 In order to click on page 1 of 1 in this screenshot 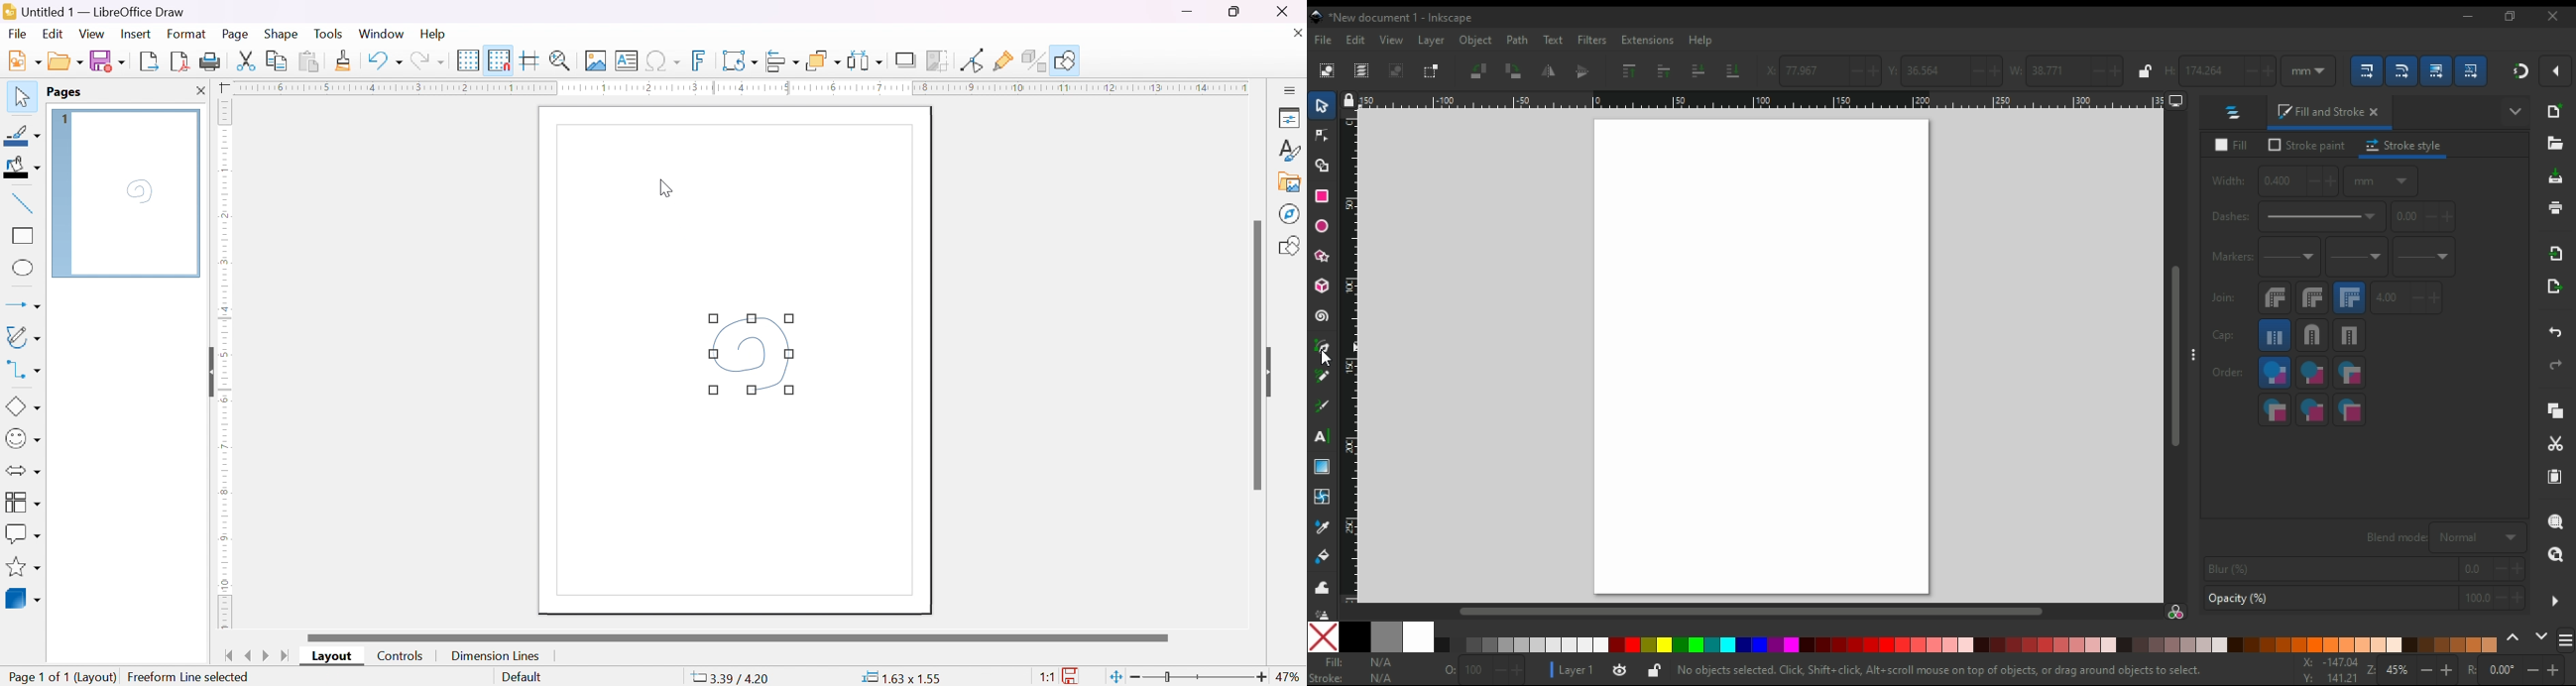, I will do `click(37, 676)`.